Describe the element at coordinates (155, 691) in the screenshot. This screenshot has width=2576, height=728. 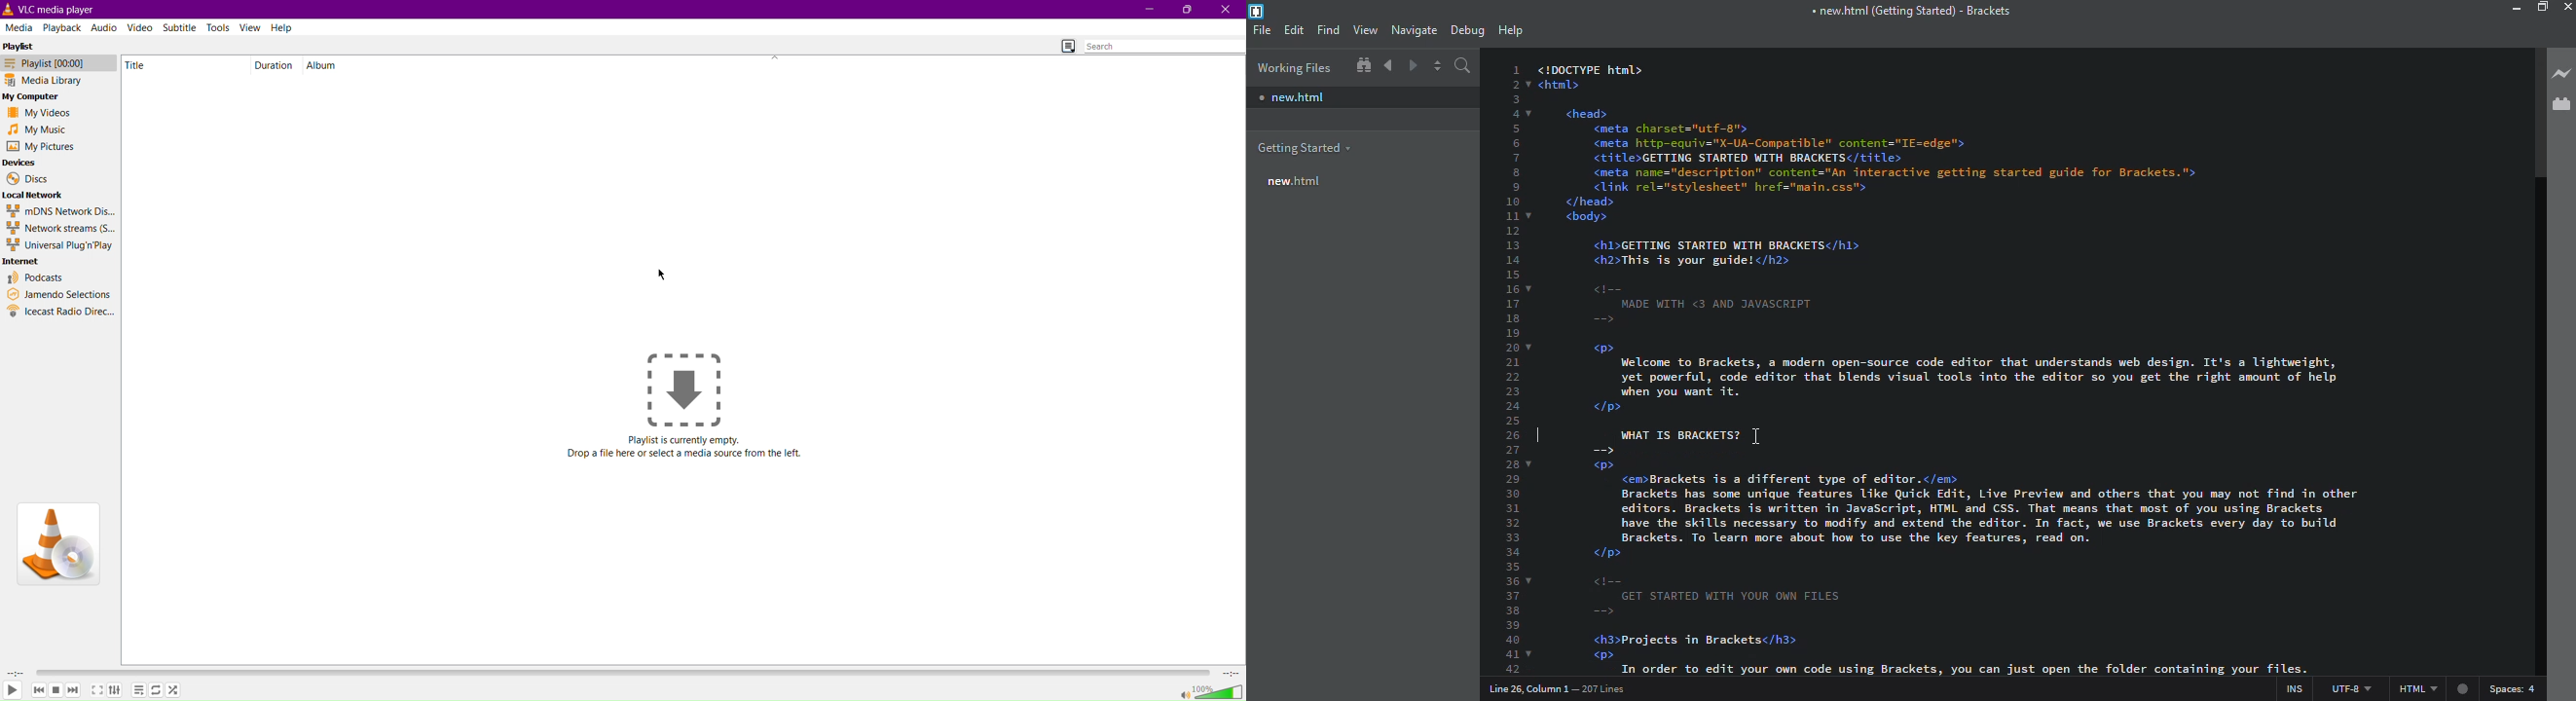
I see `Loop` at that location.